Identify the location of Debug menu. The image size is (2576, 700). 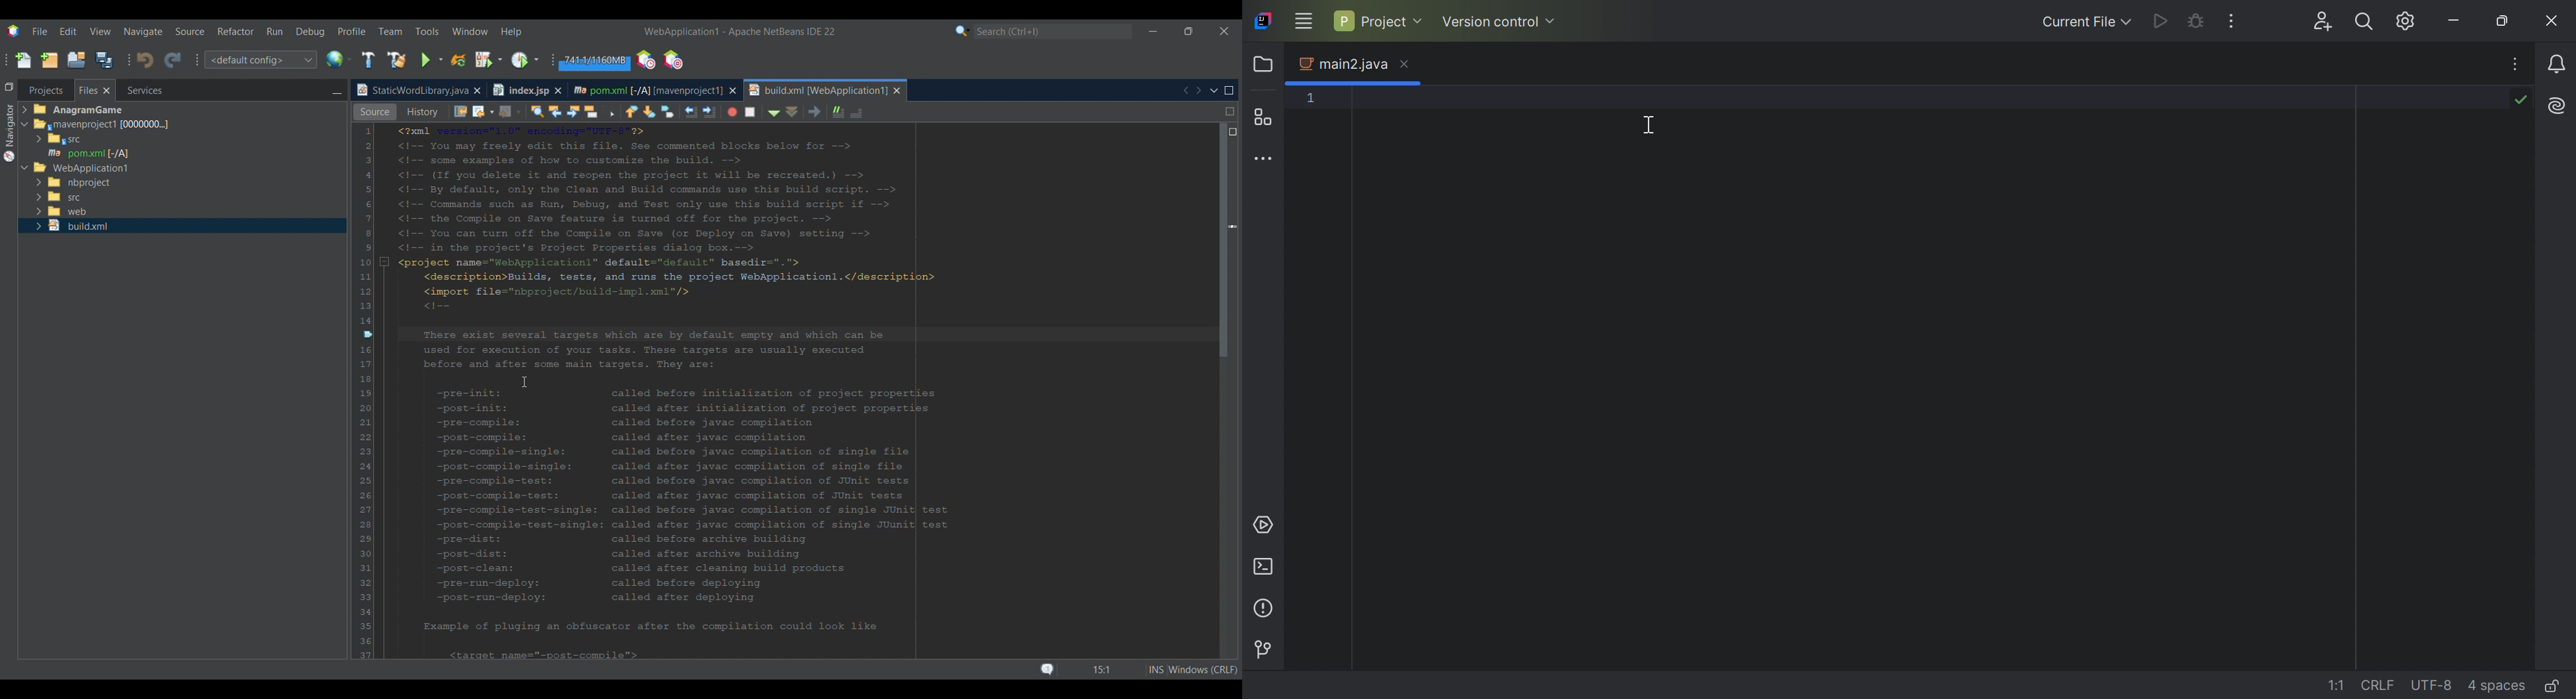
(311, 32).